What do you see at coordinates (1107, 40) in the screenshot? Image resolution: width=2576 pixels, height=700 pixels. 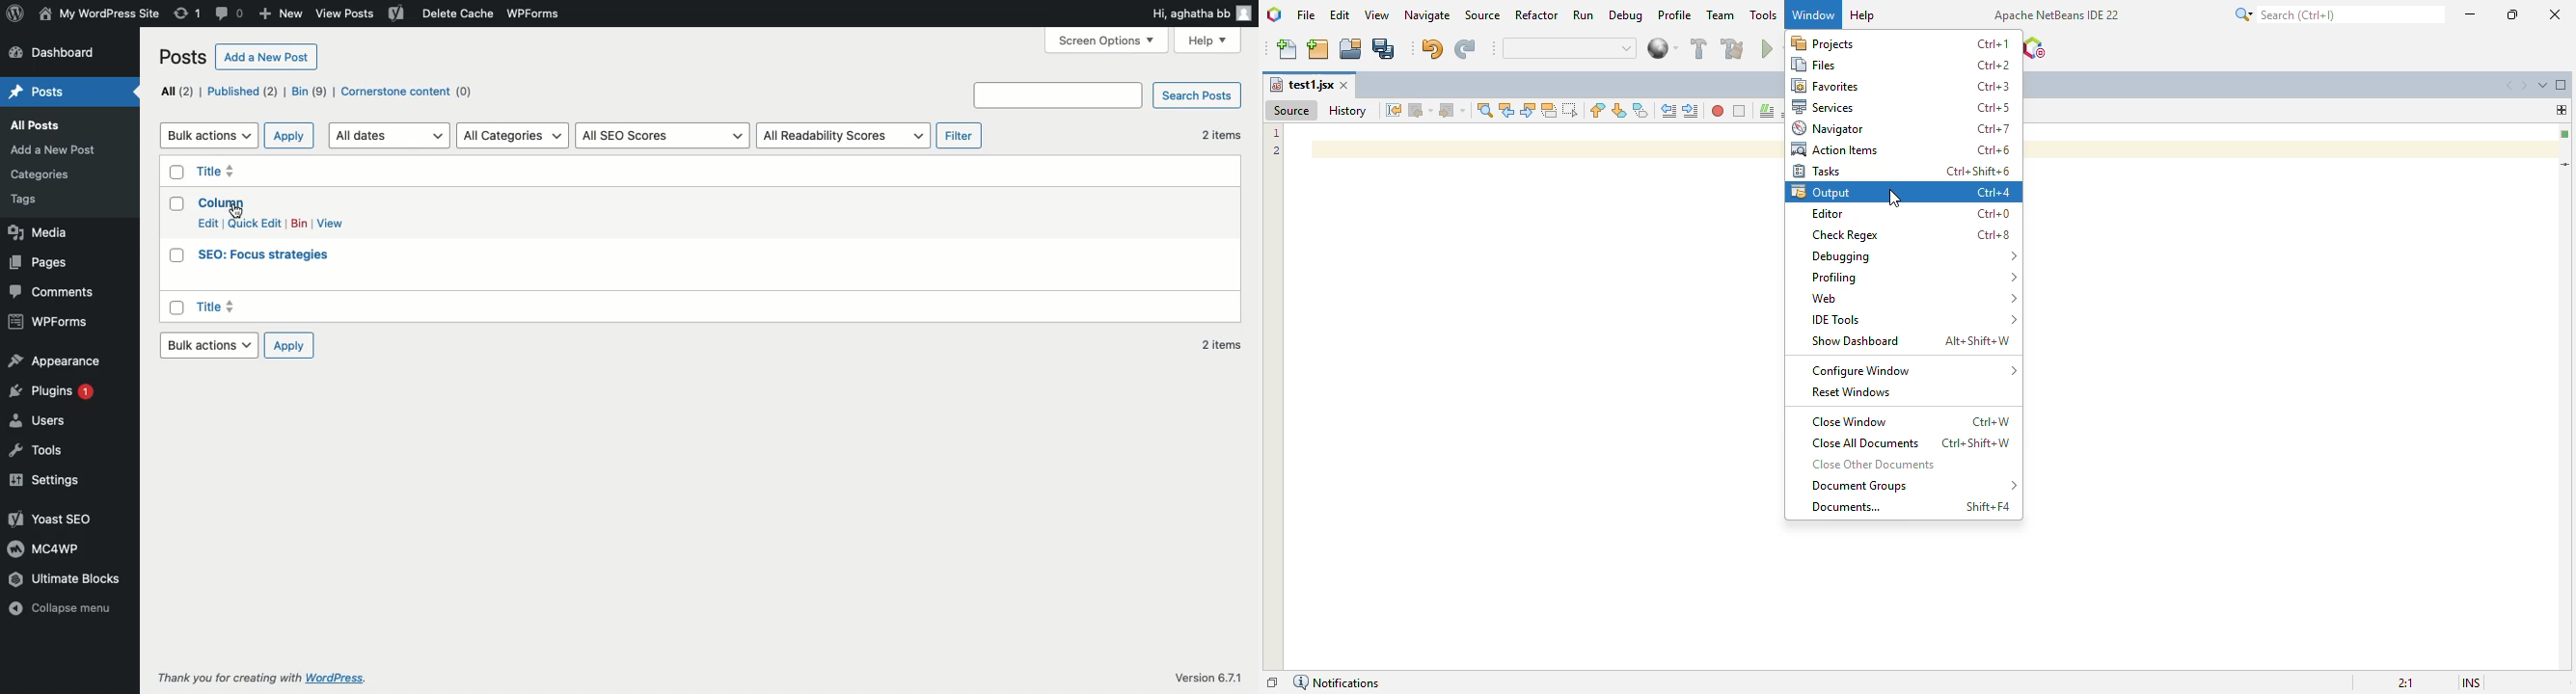 I see `Screen options` at bounding box center [1107, 40].